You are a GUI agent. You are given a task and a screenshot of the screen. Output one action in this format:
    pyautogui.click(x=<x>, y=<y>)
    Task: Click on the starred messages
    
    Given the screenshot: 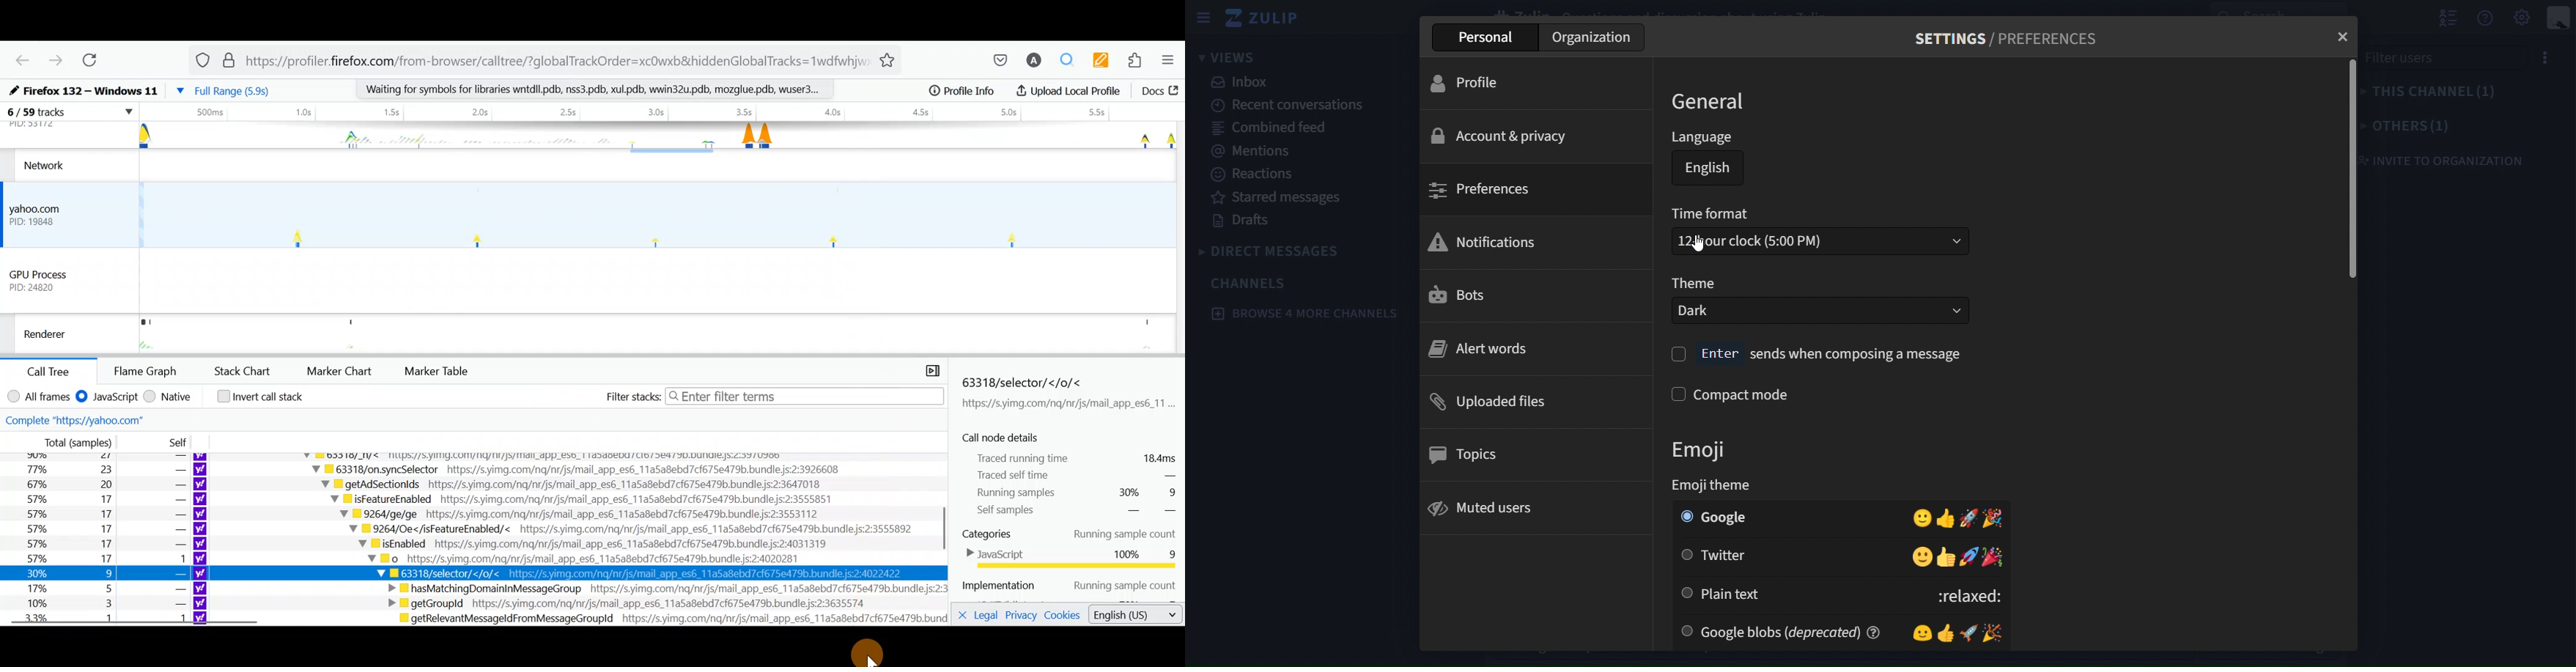 What is the action you would take?
    pyautogui.click(x=1283, y=199)
    